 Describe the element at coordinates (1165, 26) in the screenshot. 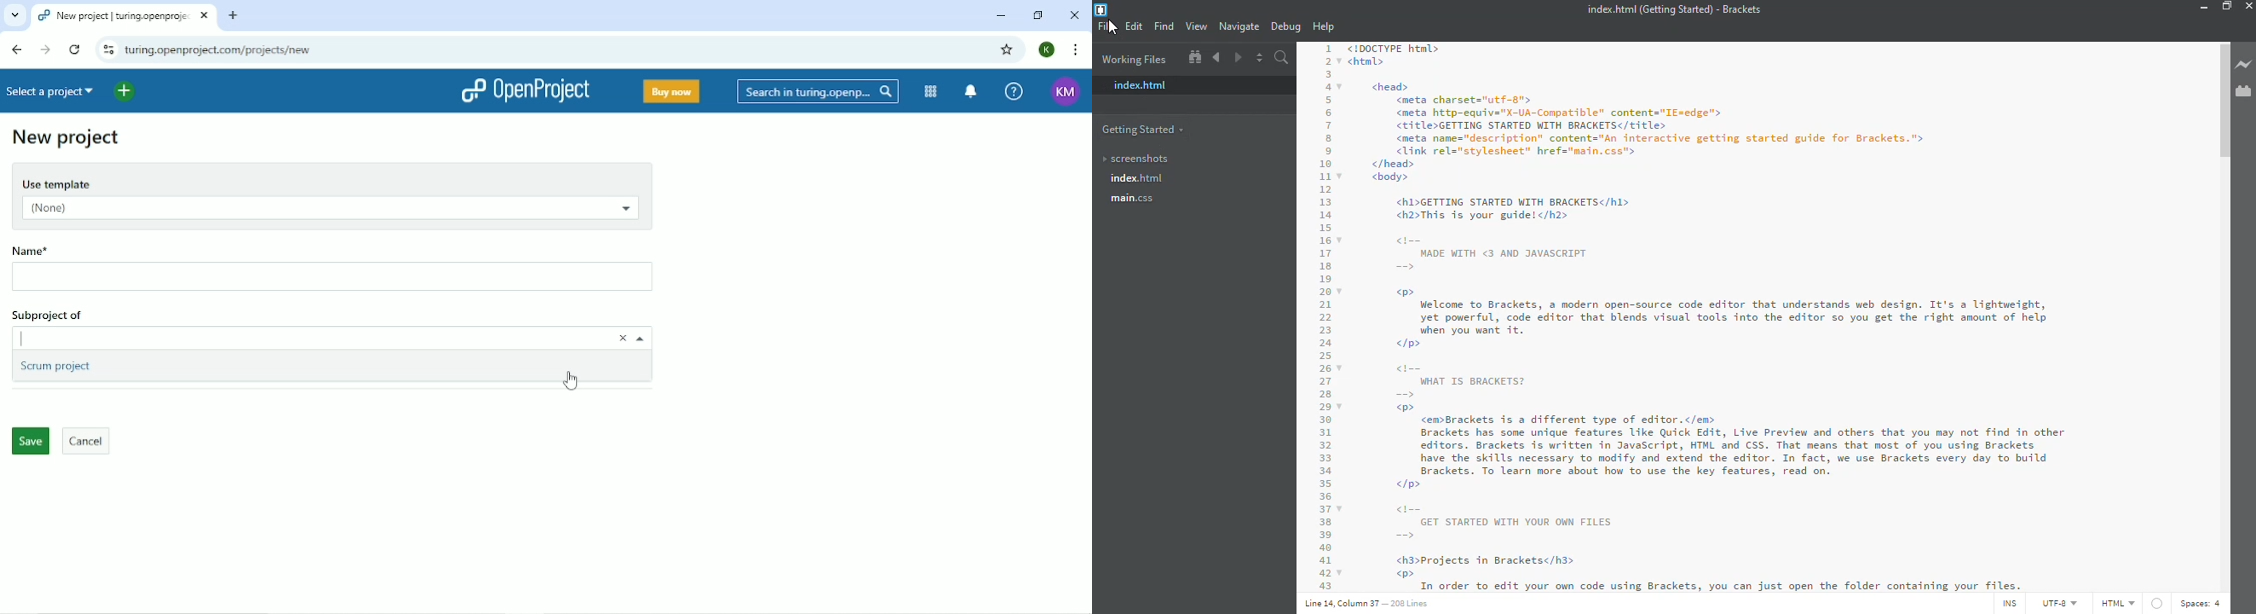

I see `find` at that location.